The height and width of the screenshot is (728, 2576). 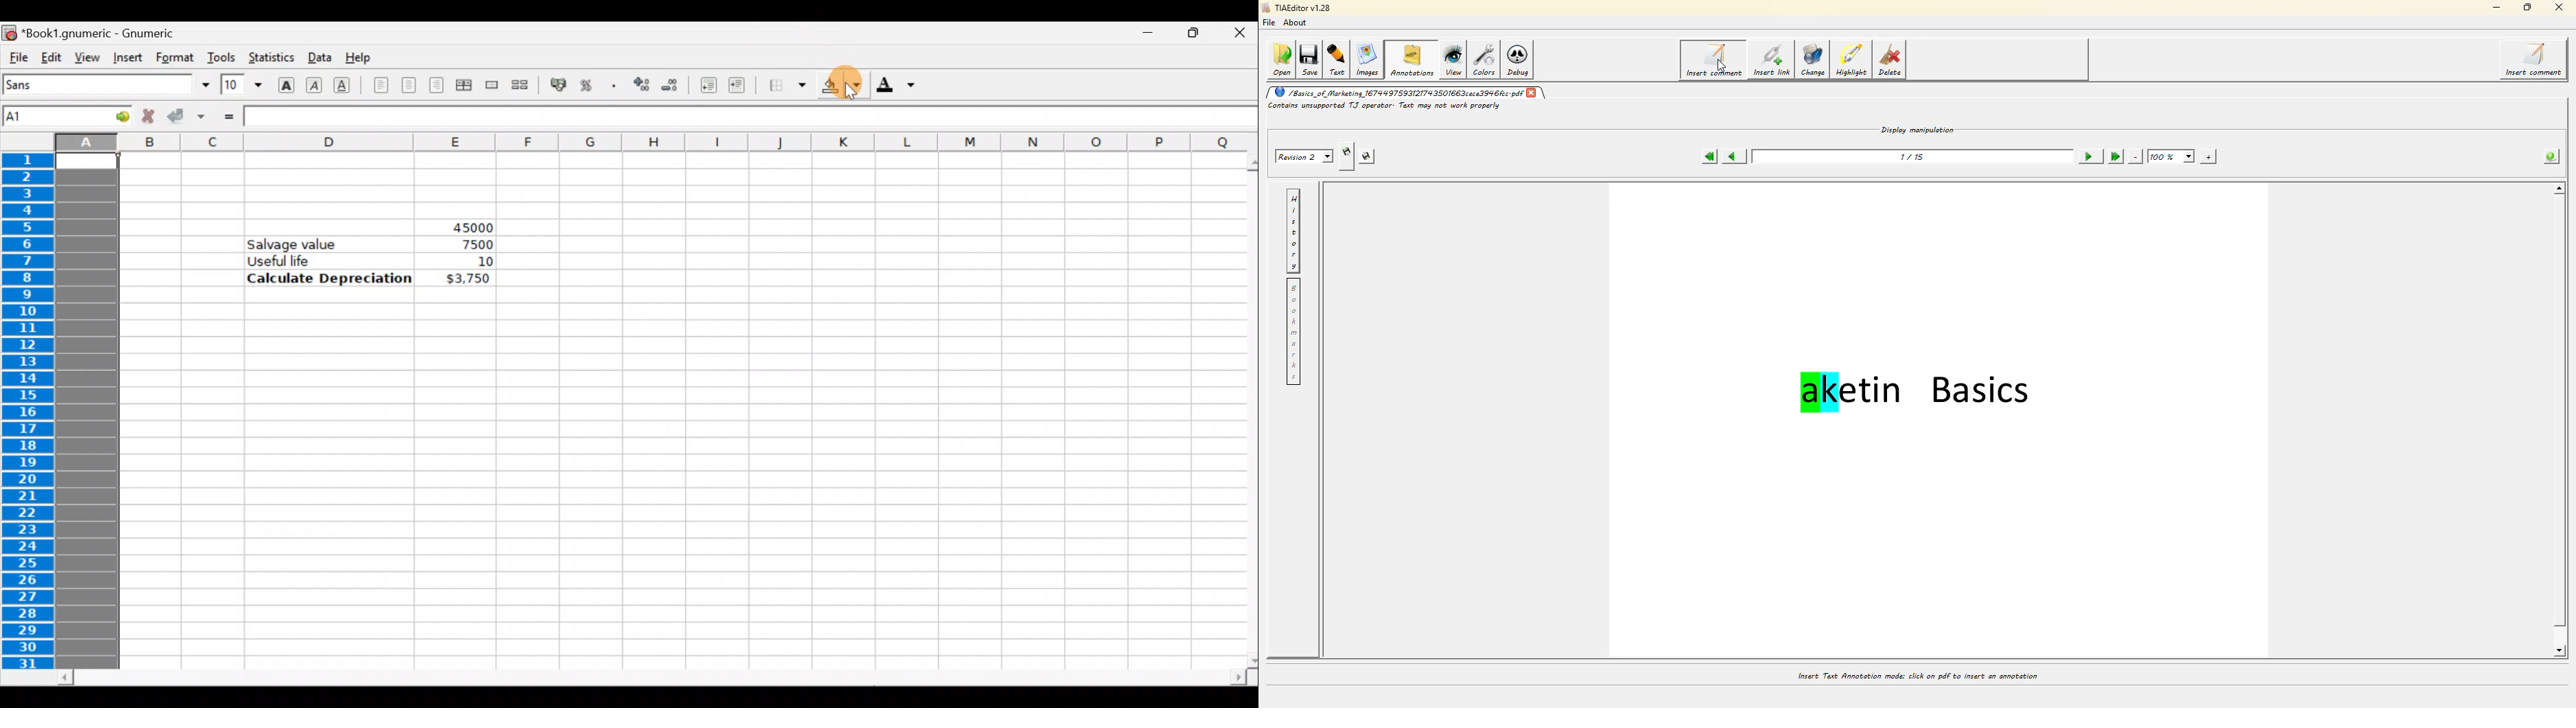 I want to click on Column A selected, so click(x=87, y=411).